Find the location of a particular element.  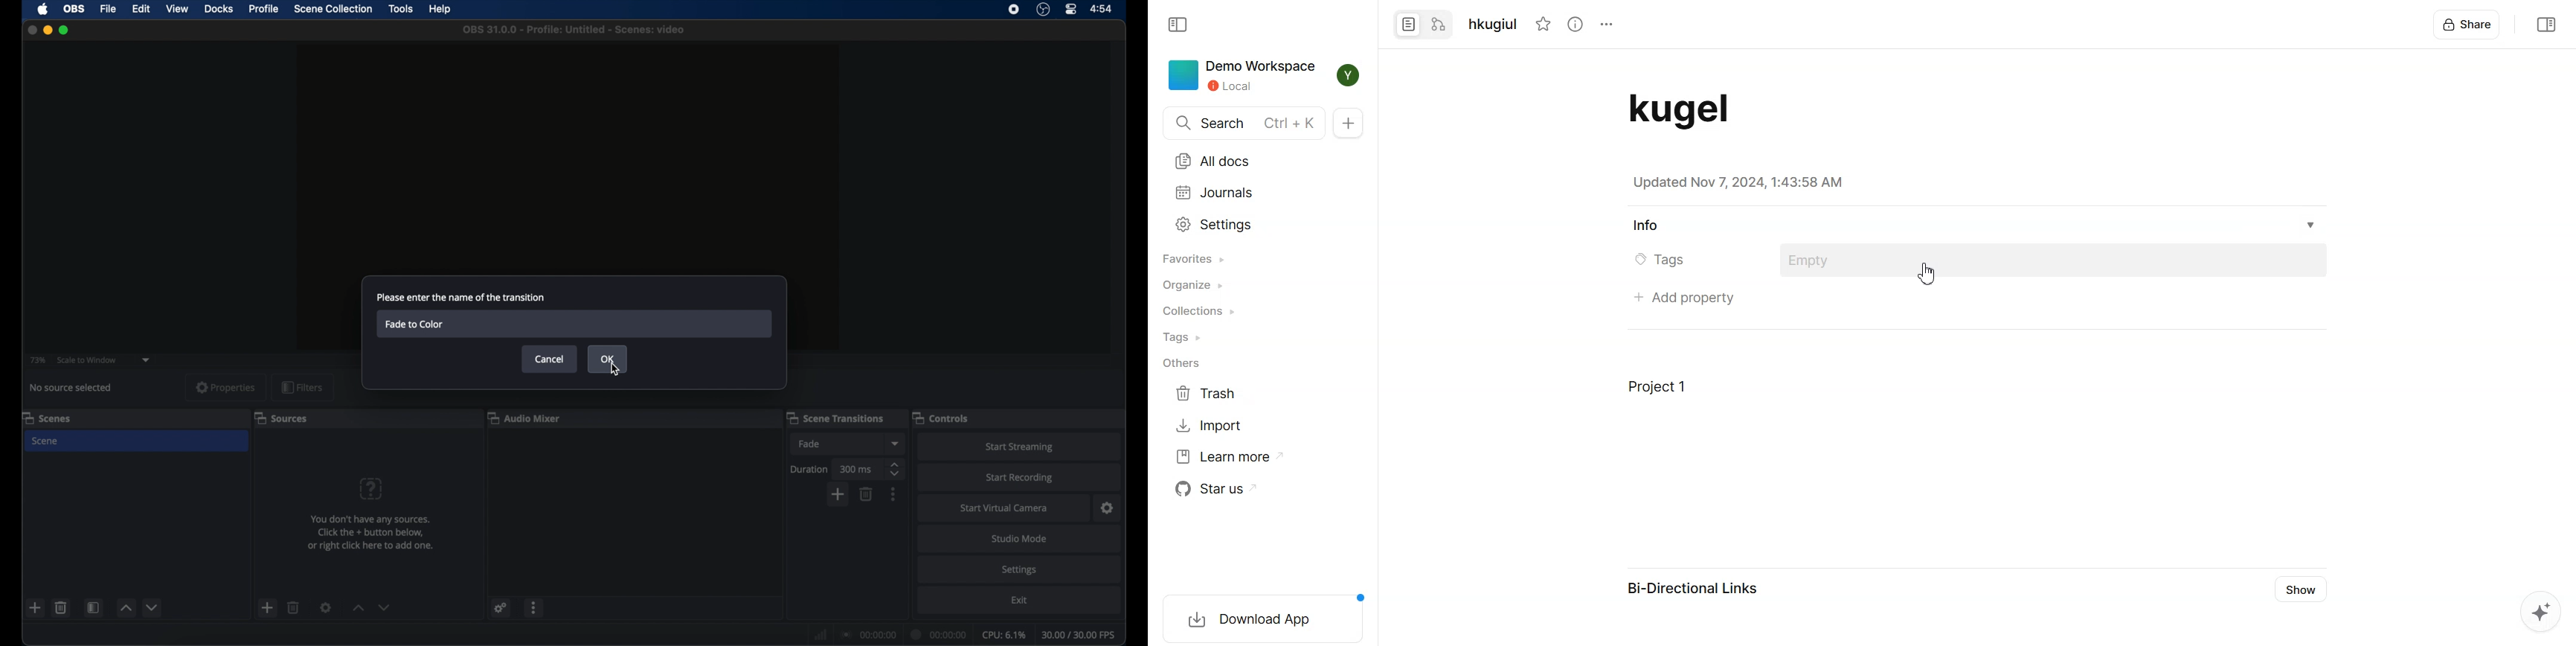

screen recorder icon is located at coordinates (1014, 10).